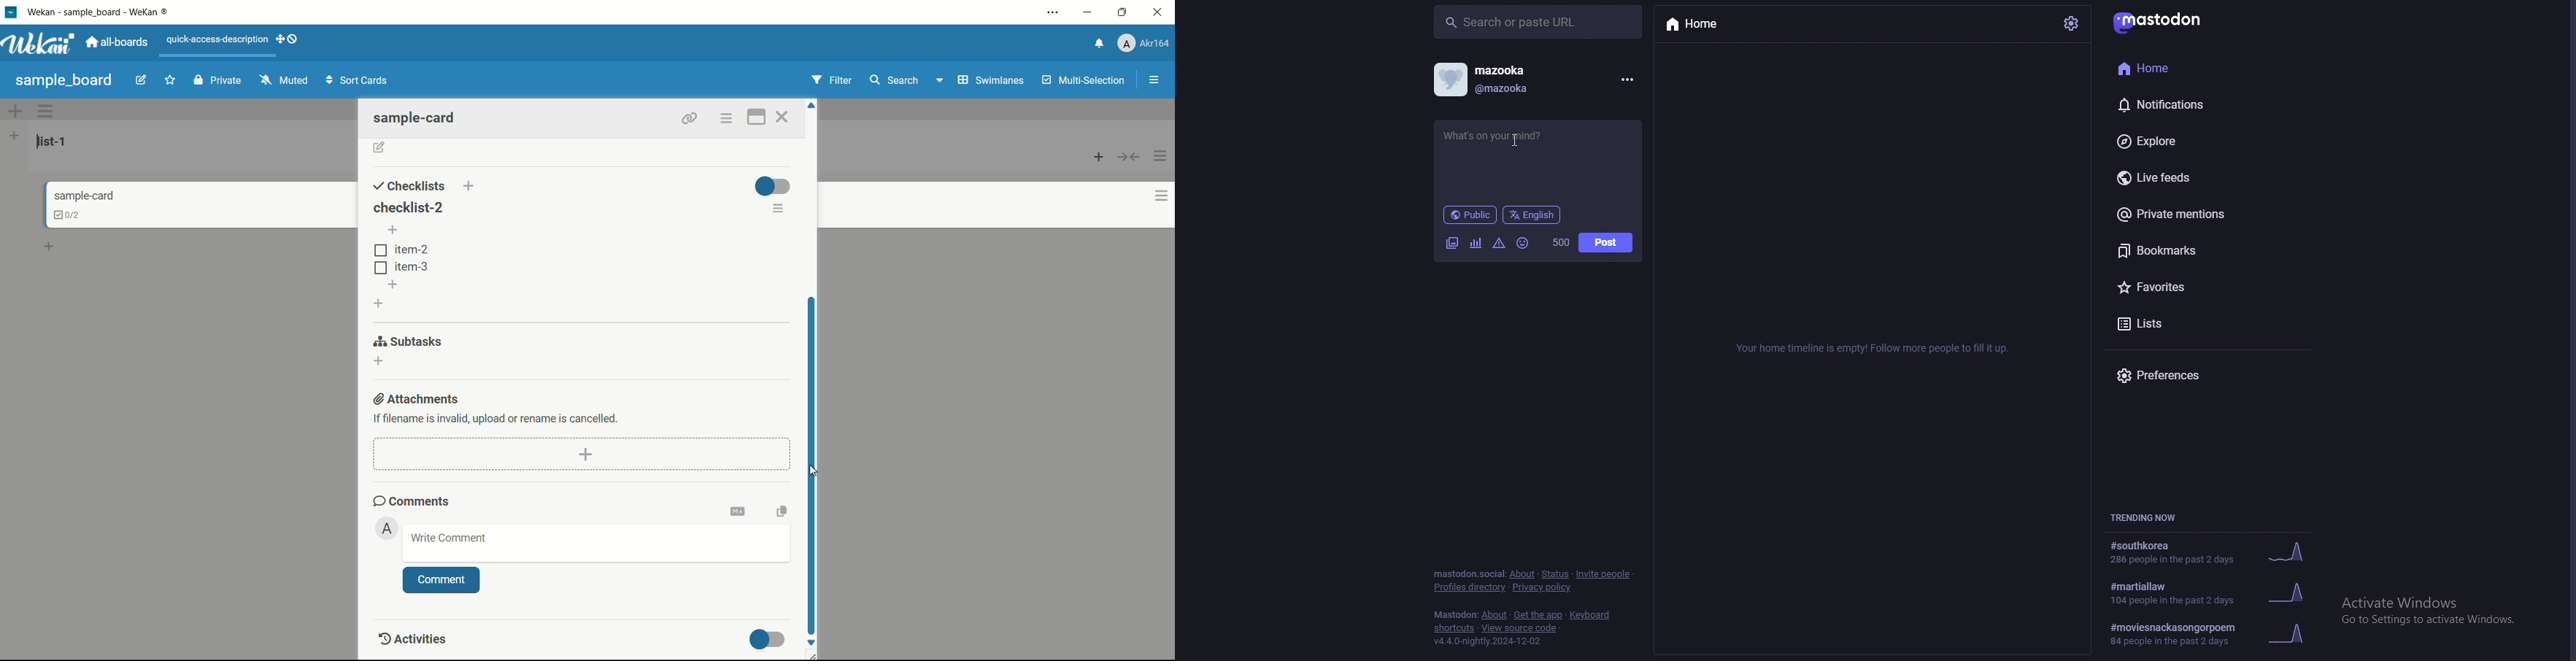 The height and width of the screenshot is (672, 2576). What do you see at coordinates (217, 40) in the screenshot?
I see `quick-access-description` at bounding box center [217, 40].